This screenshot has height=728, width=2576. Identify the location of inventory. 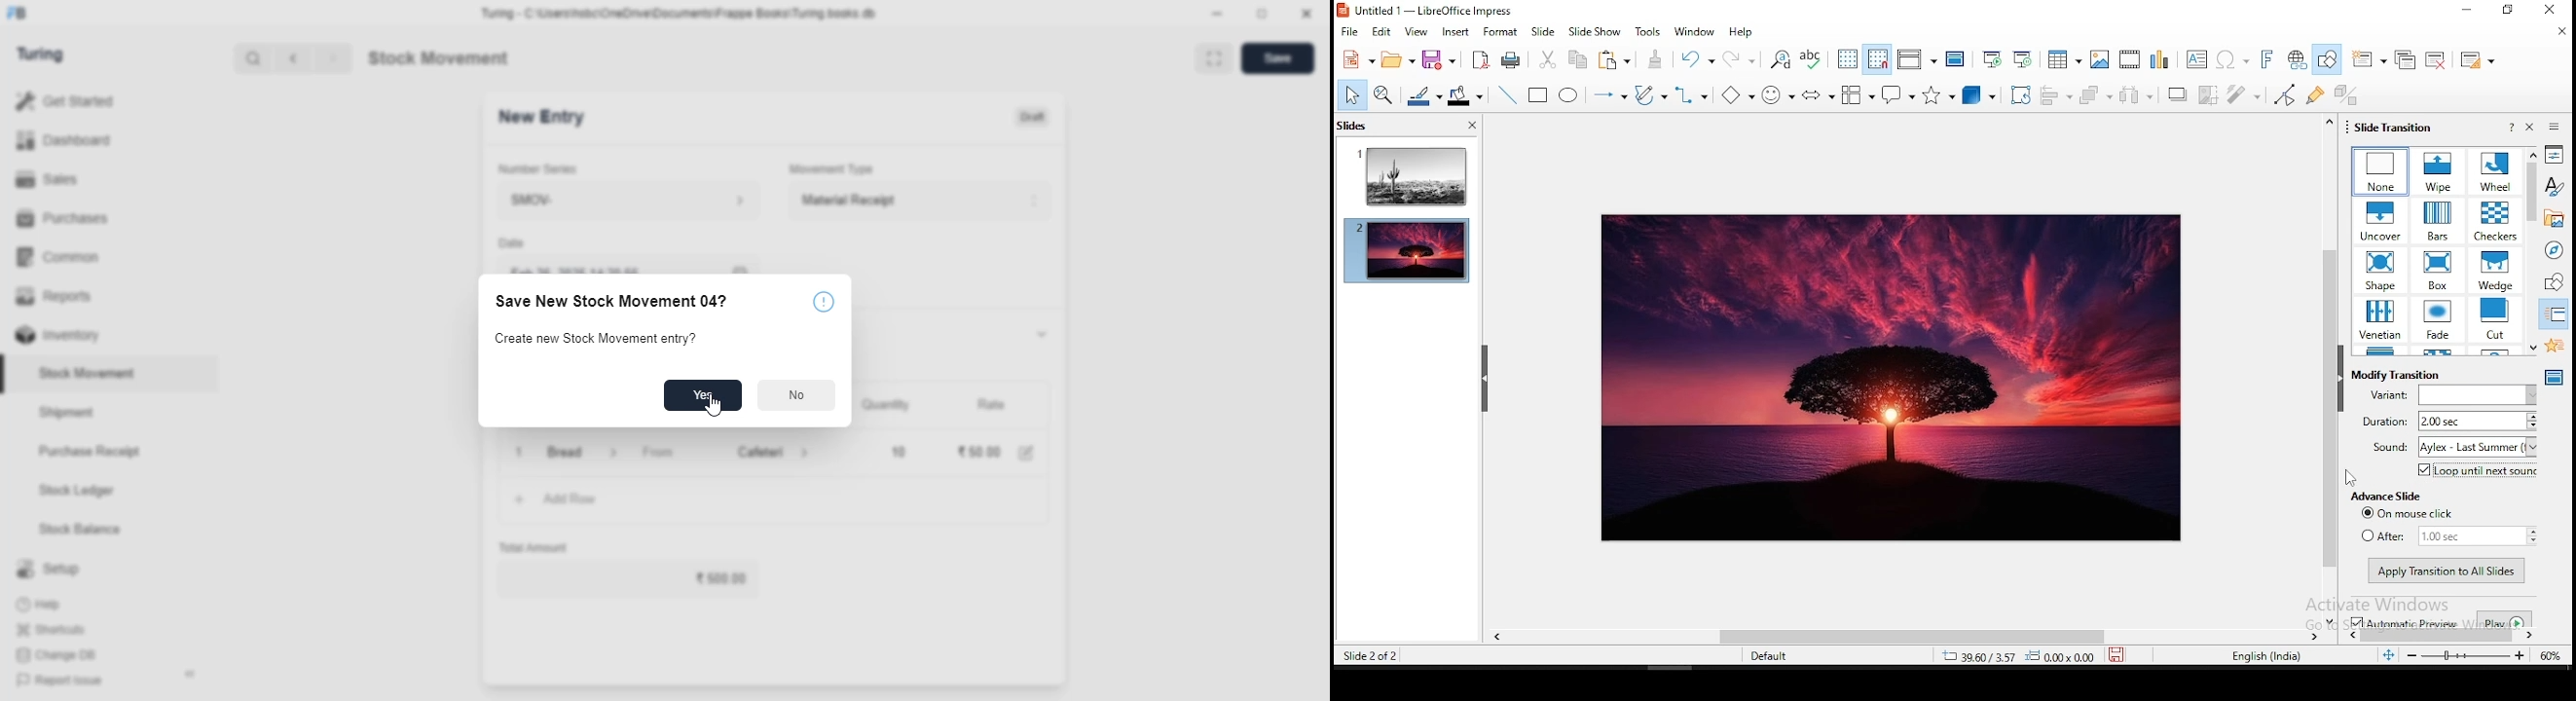
(57, 335).